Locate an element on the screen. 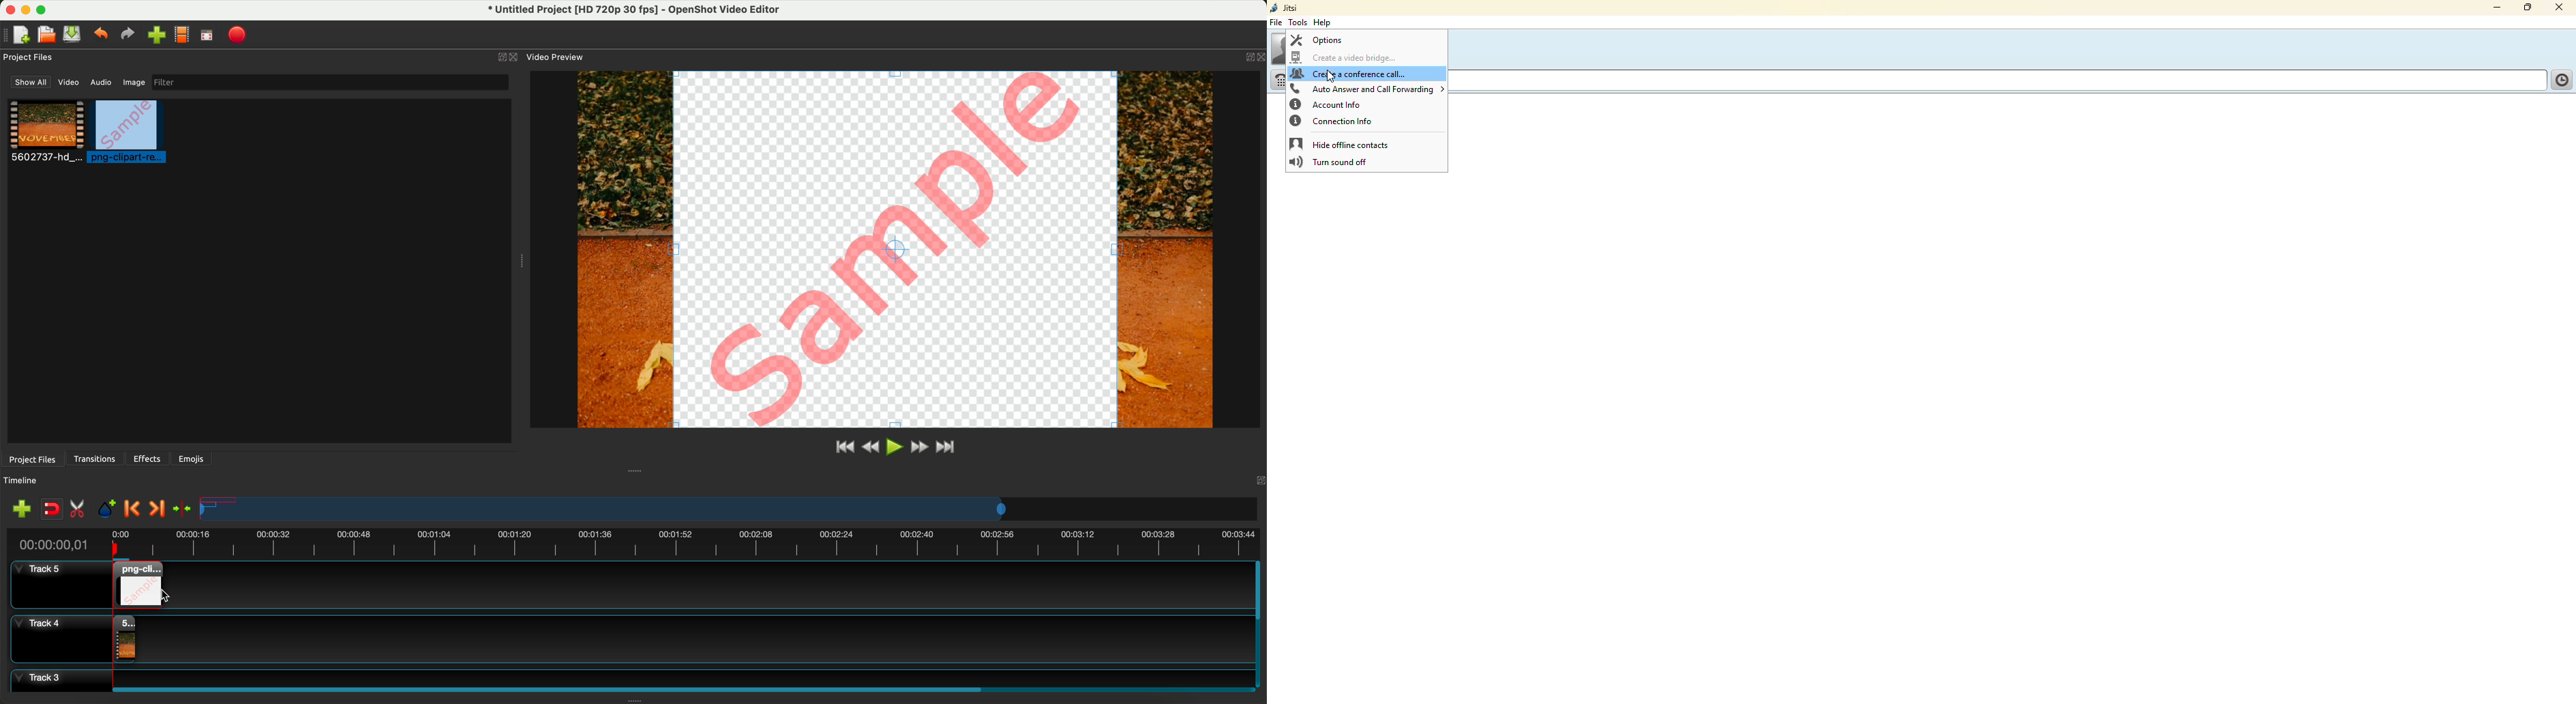  full screen is located at coordinates (207, 37).